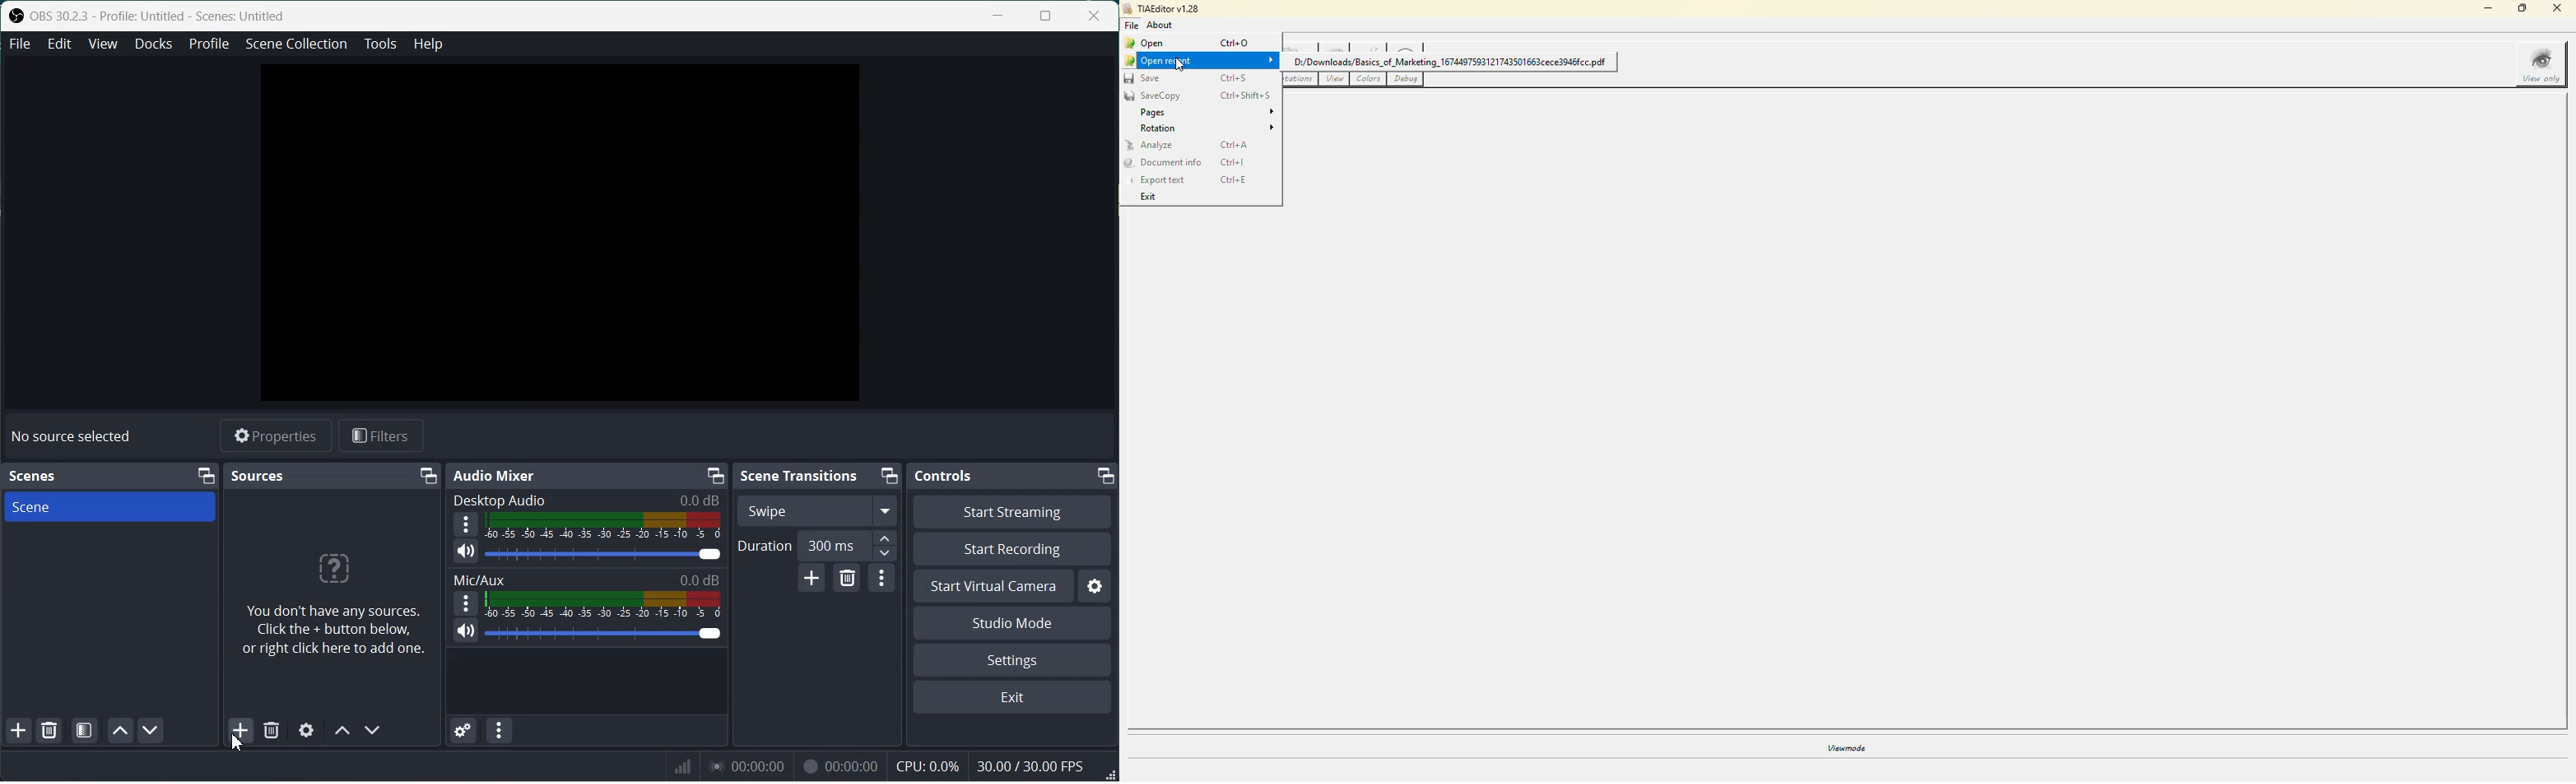 This screenshot has width=2576, height=784. I want to click on ctrl+l, so click(1234, 161).